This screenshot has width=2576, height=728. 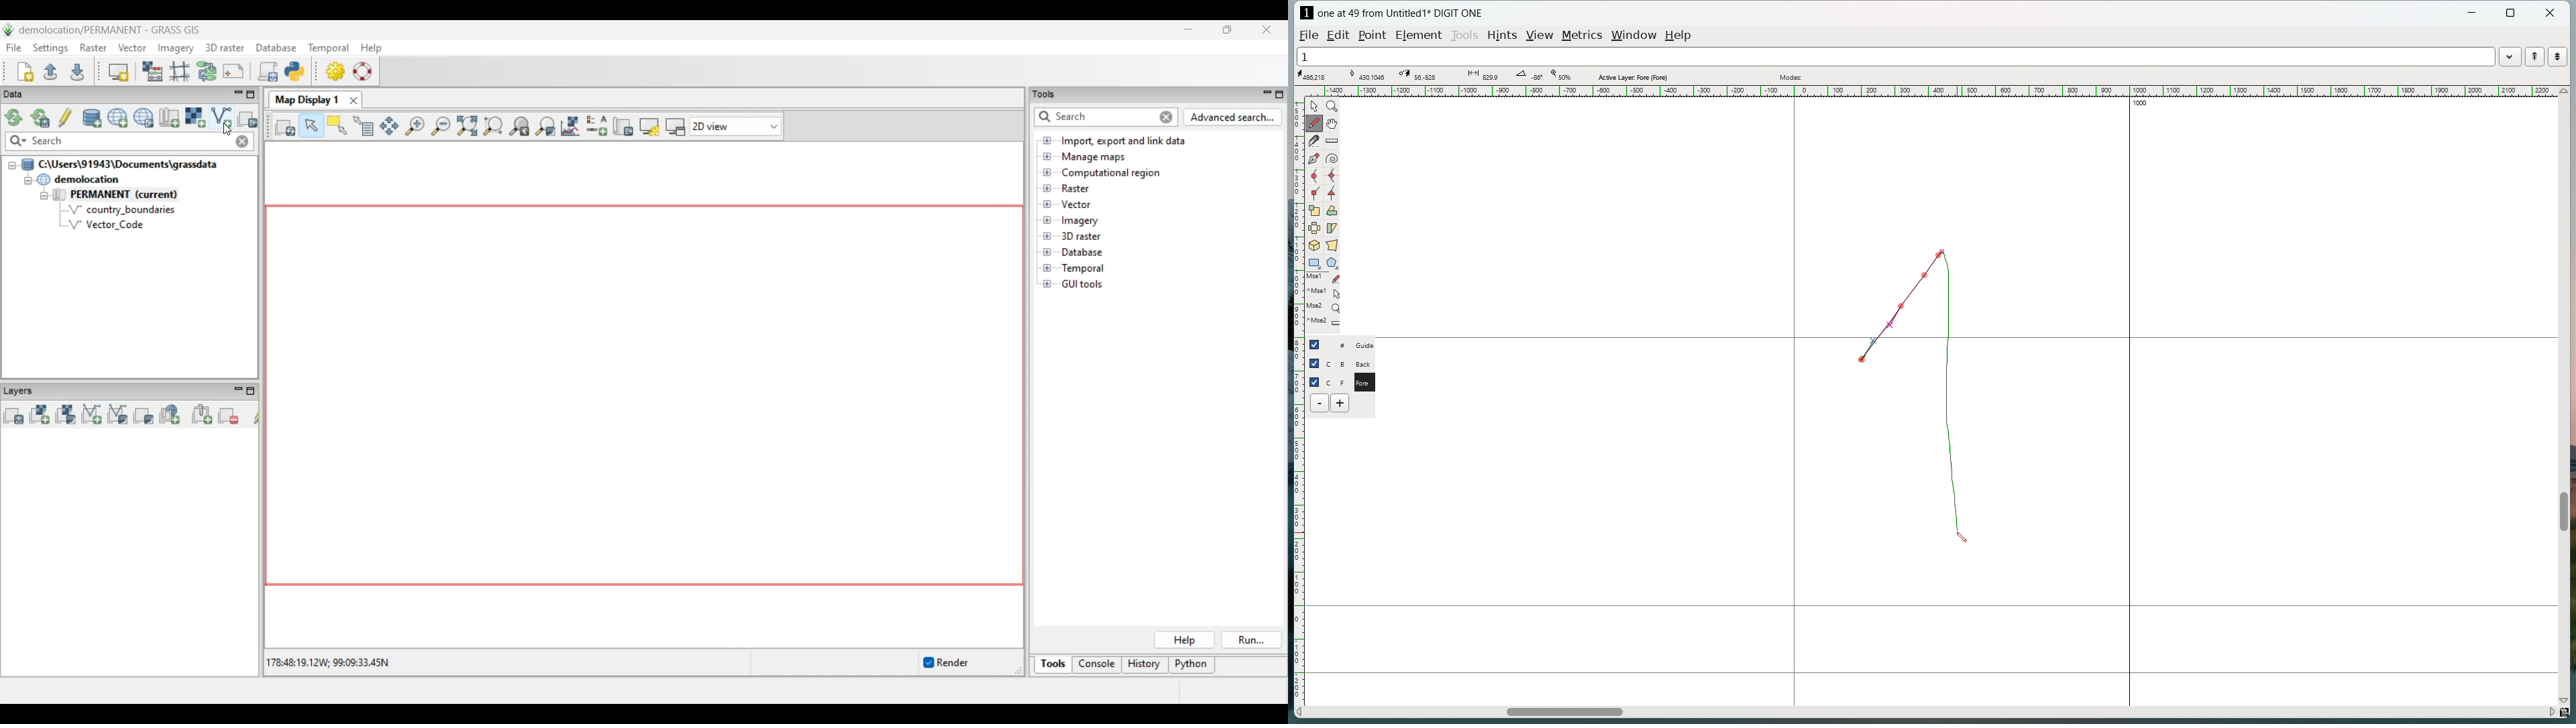 I want to click on help, so click(x=1679, y=36).